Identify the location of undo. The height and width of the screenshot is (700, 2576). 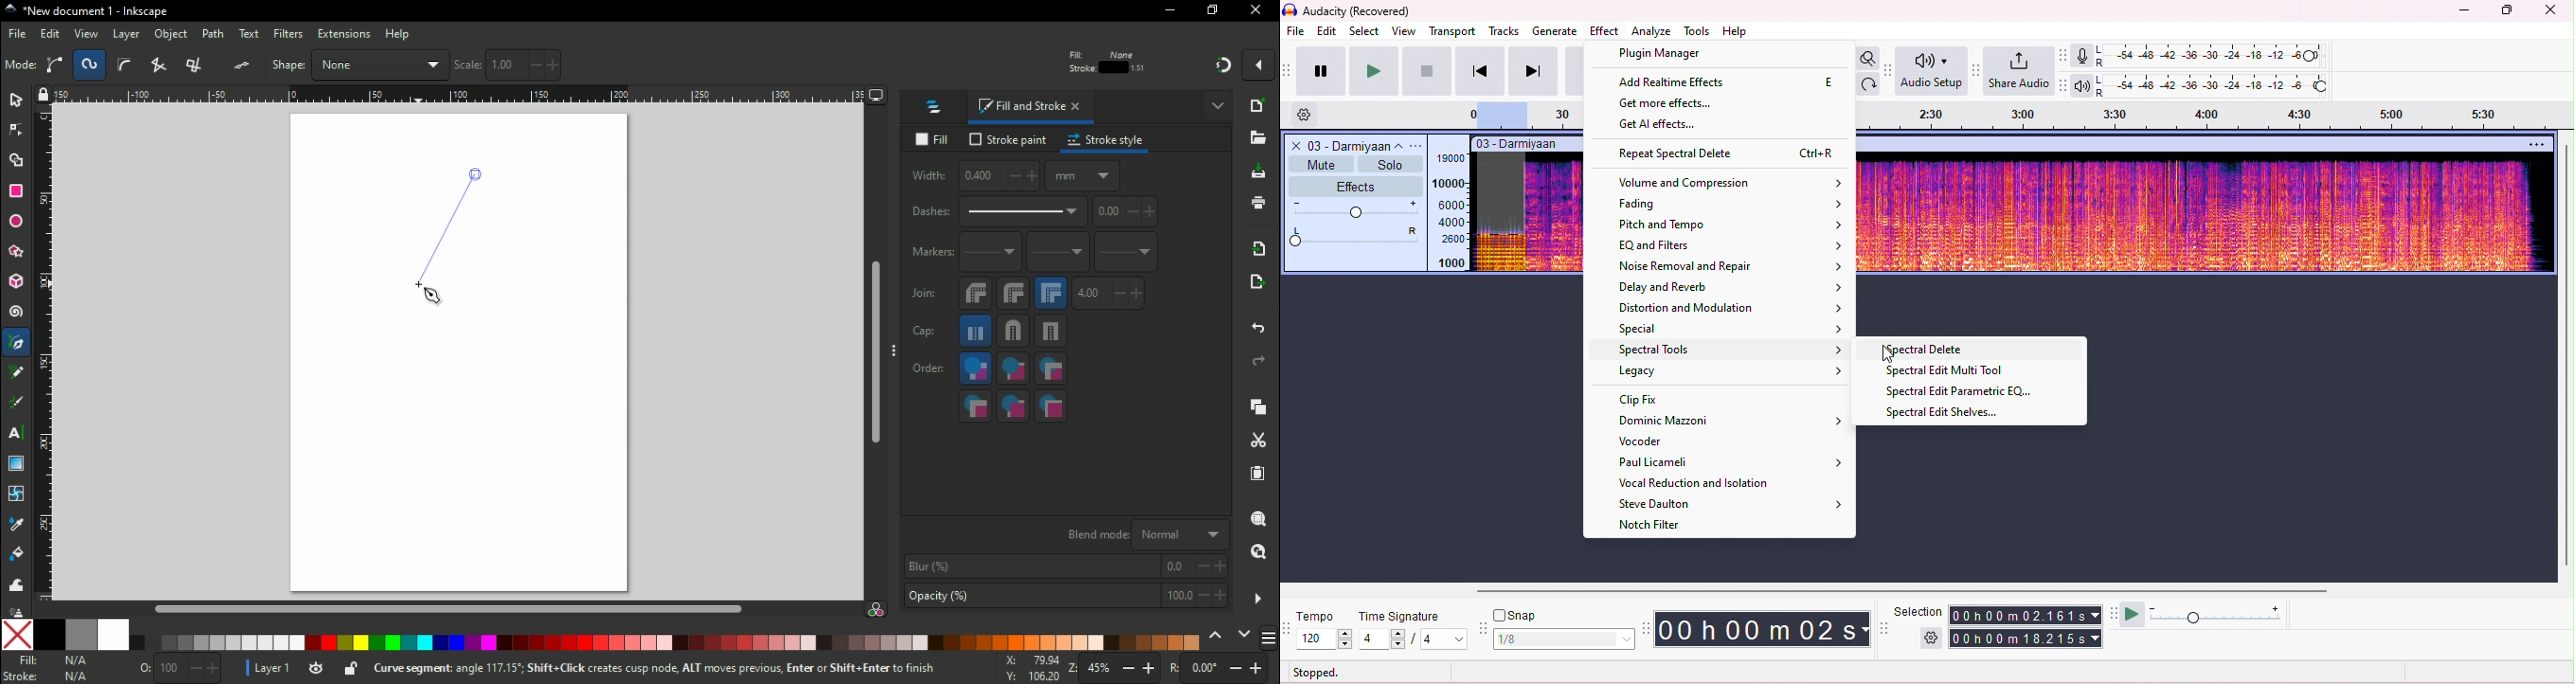
(1256, 332).